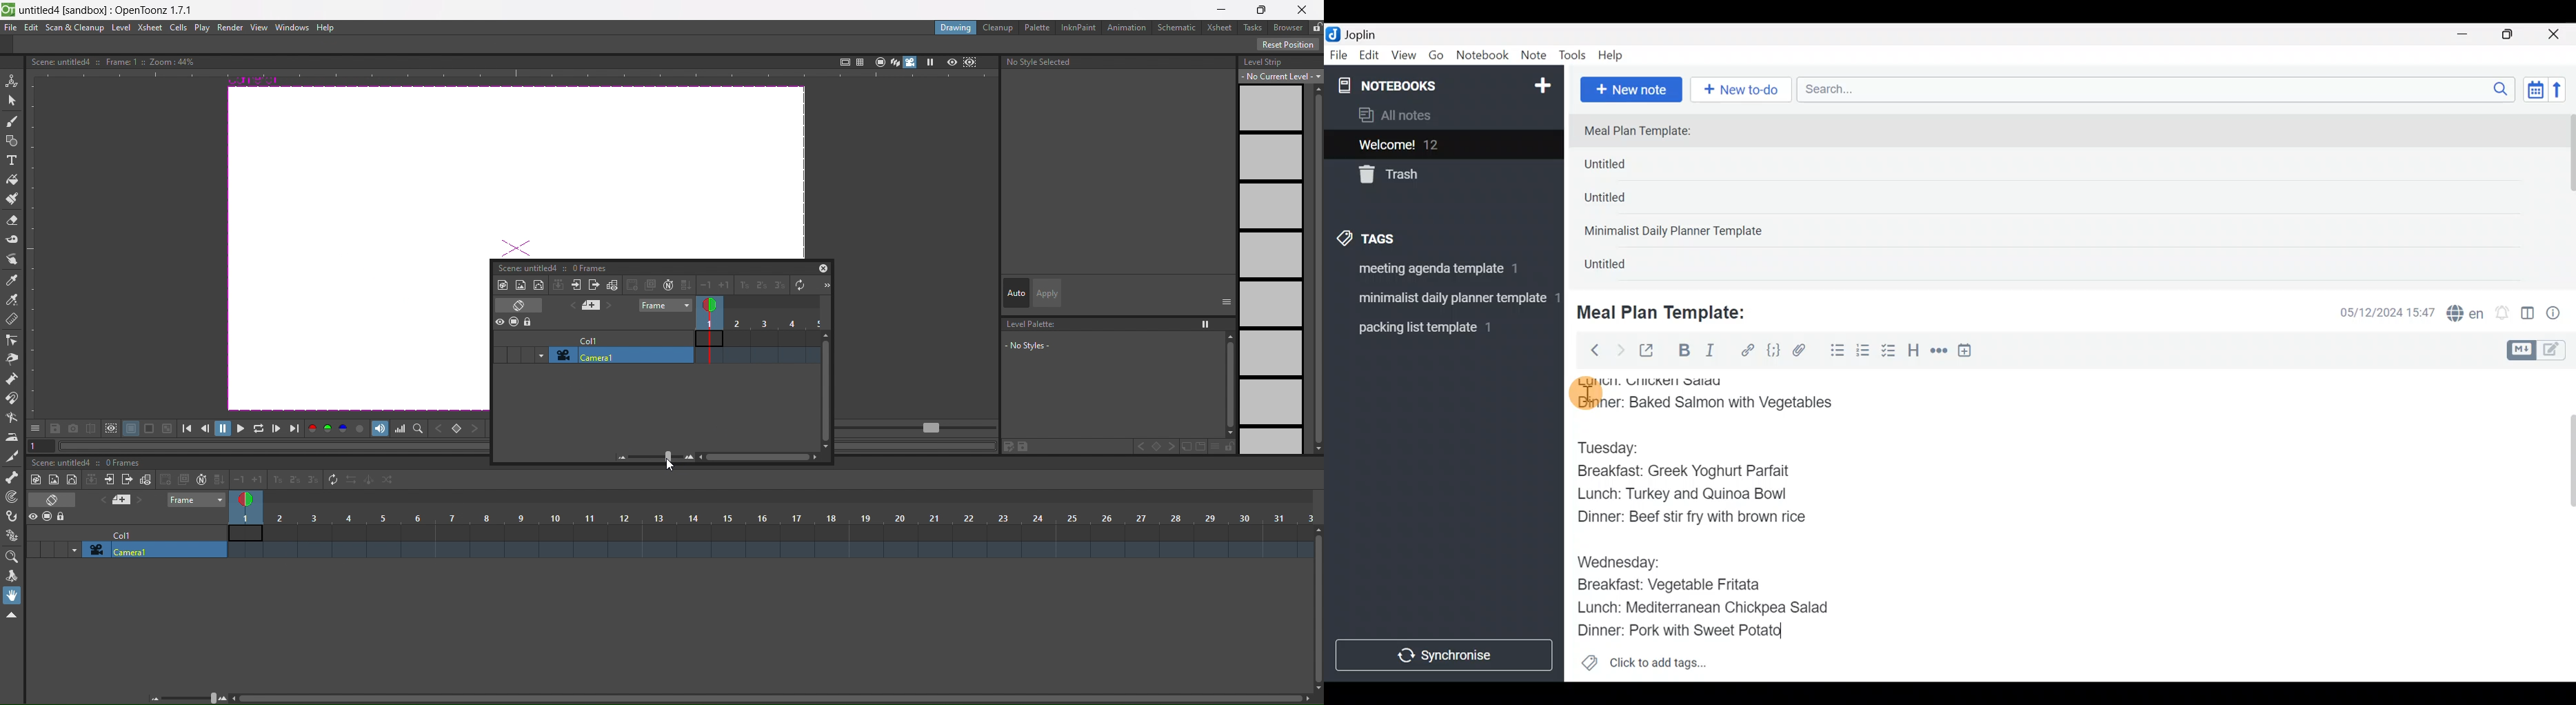 Image resolution: width=2576 pixels, height=728 pixels. What do you see at coordinates (1748, 351) in the screenshot?
I see `Hyperlink` at bounding box center [1748, 351].